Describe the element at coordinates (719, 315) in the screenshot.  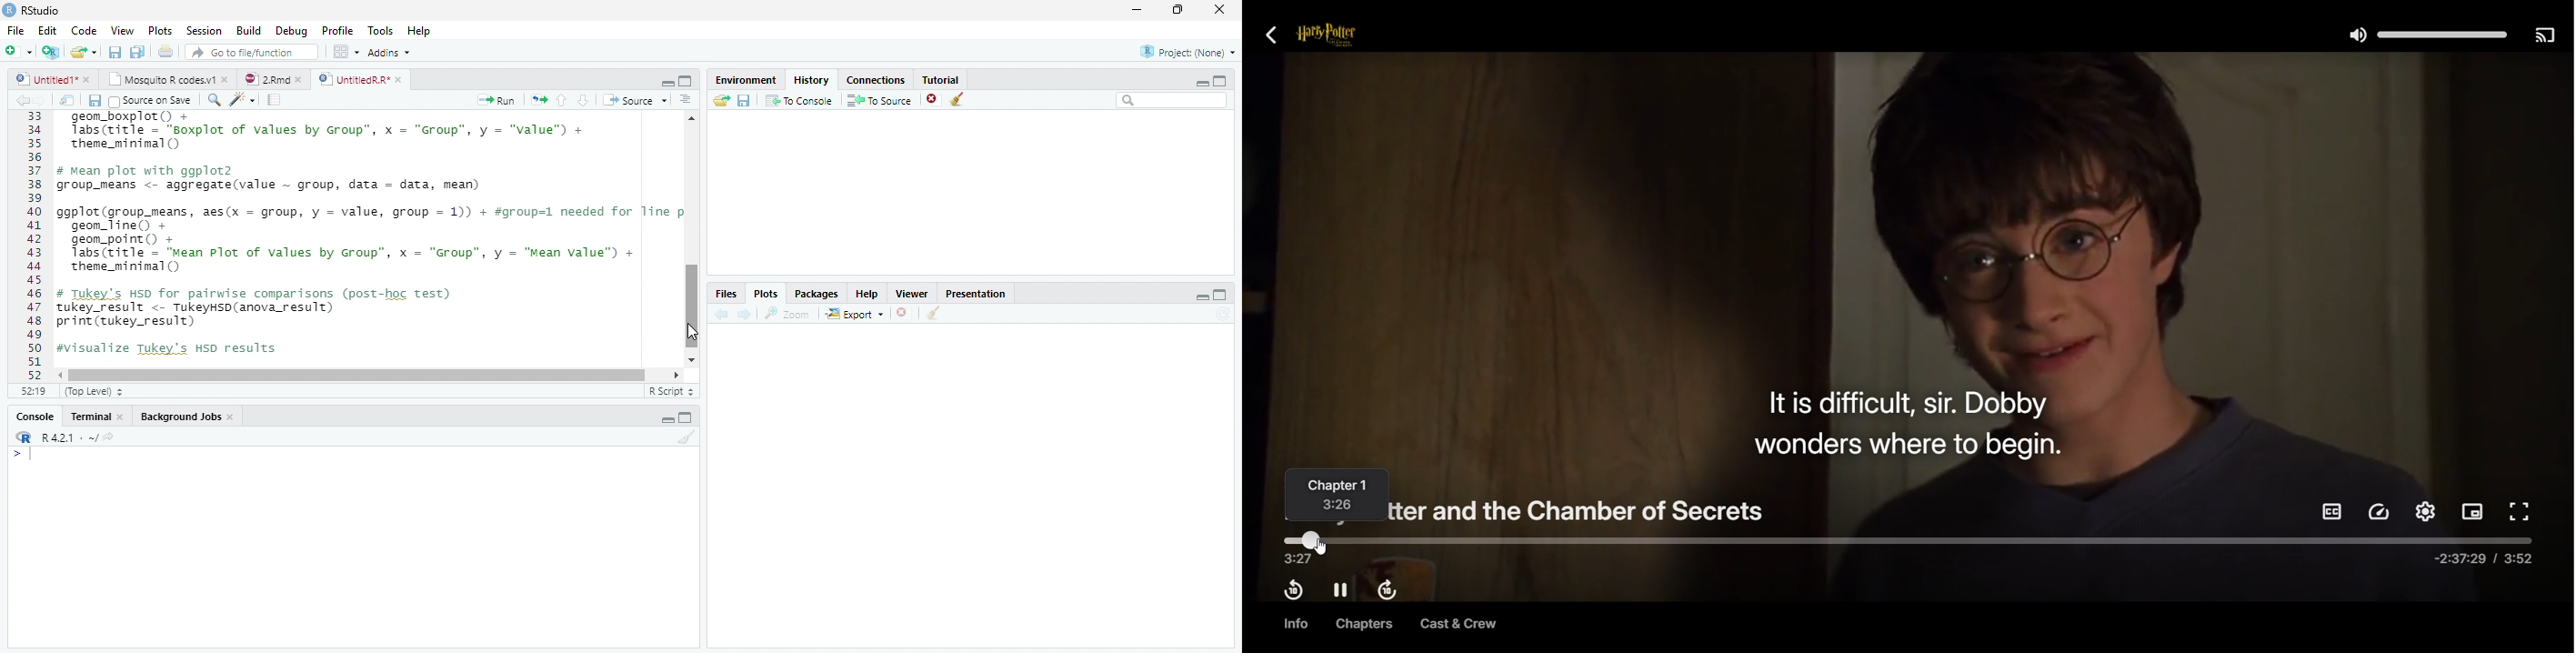
I see `back` at that location.